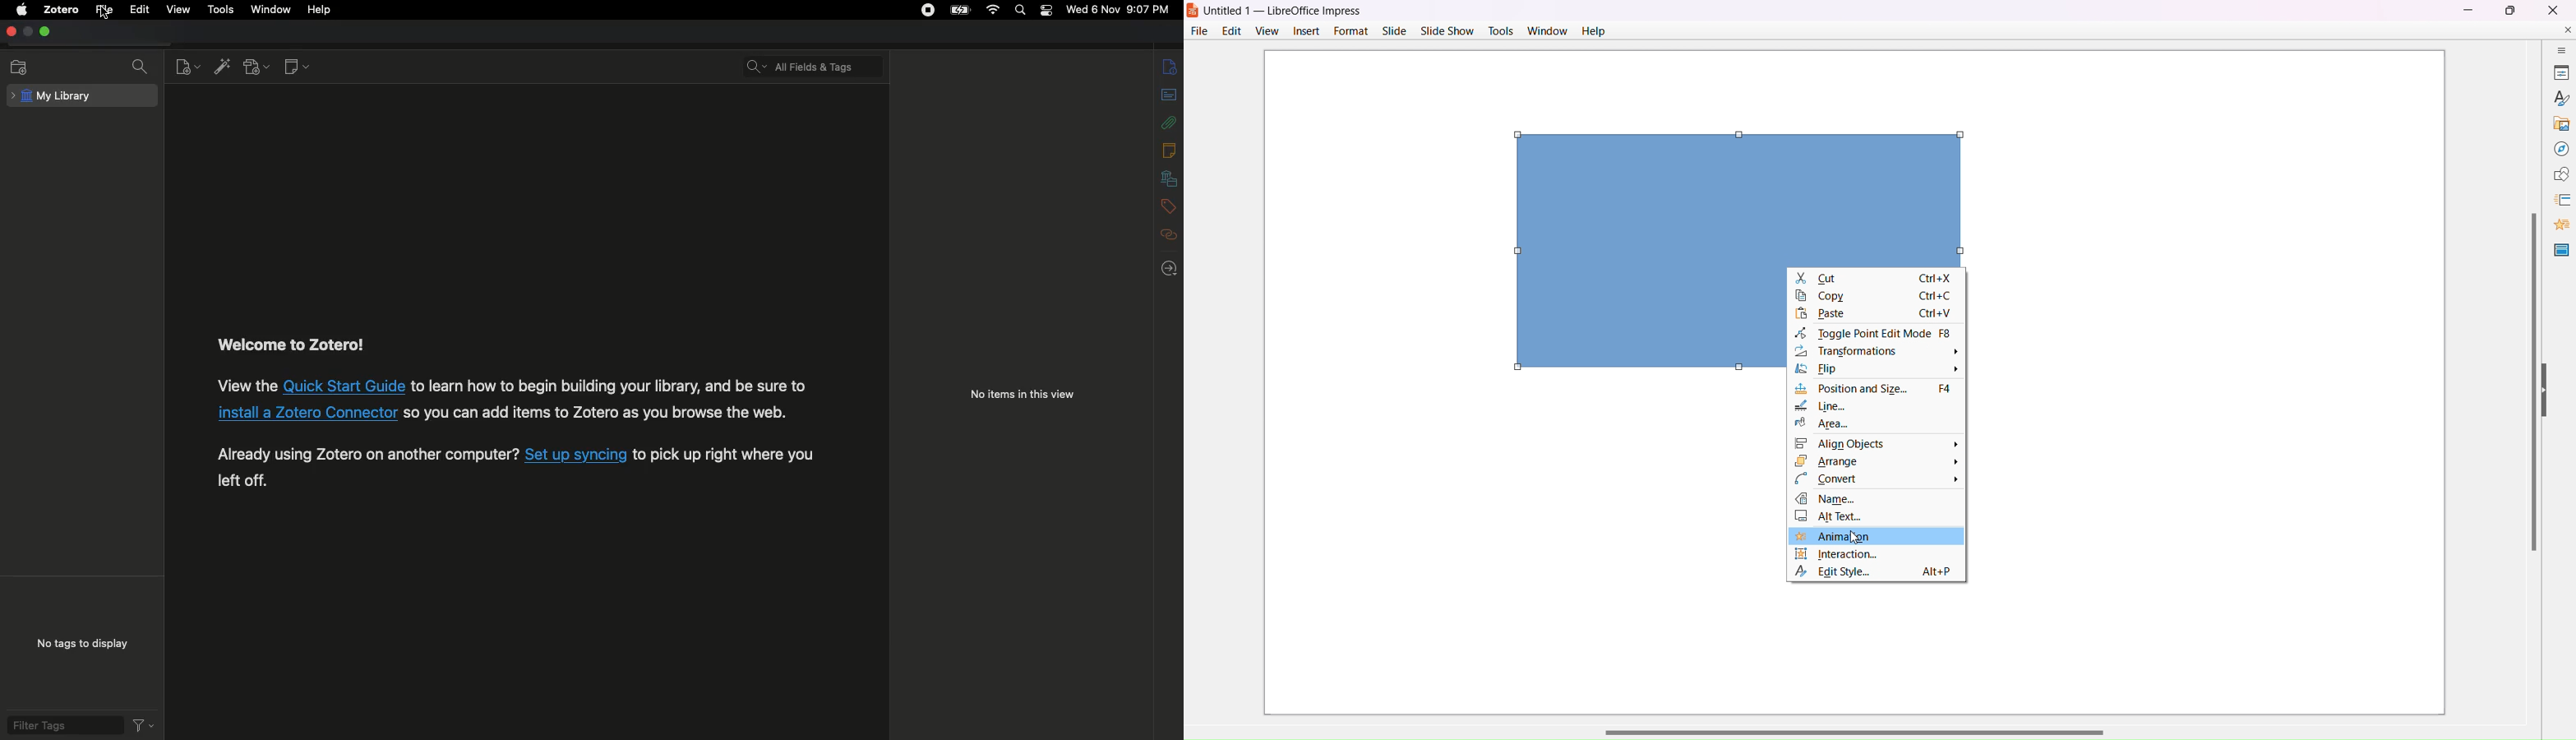  I want to click on Slide Transitions, so click(2557, 199).